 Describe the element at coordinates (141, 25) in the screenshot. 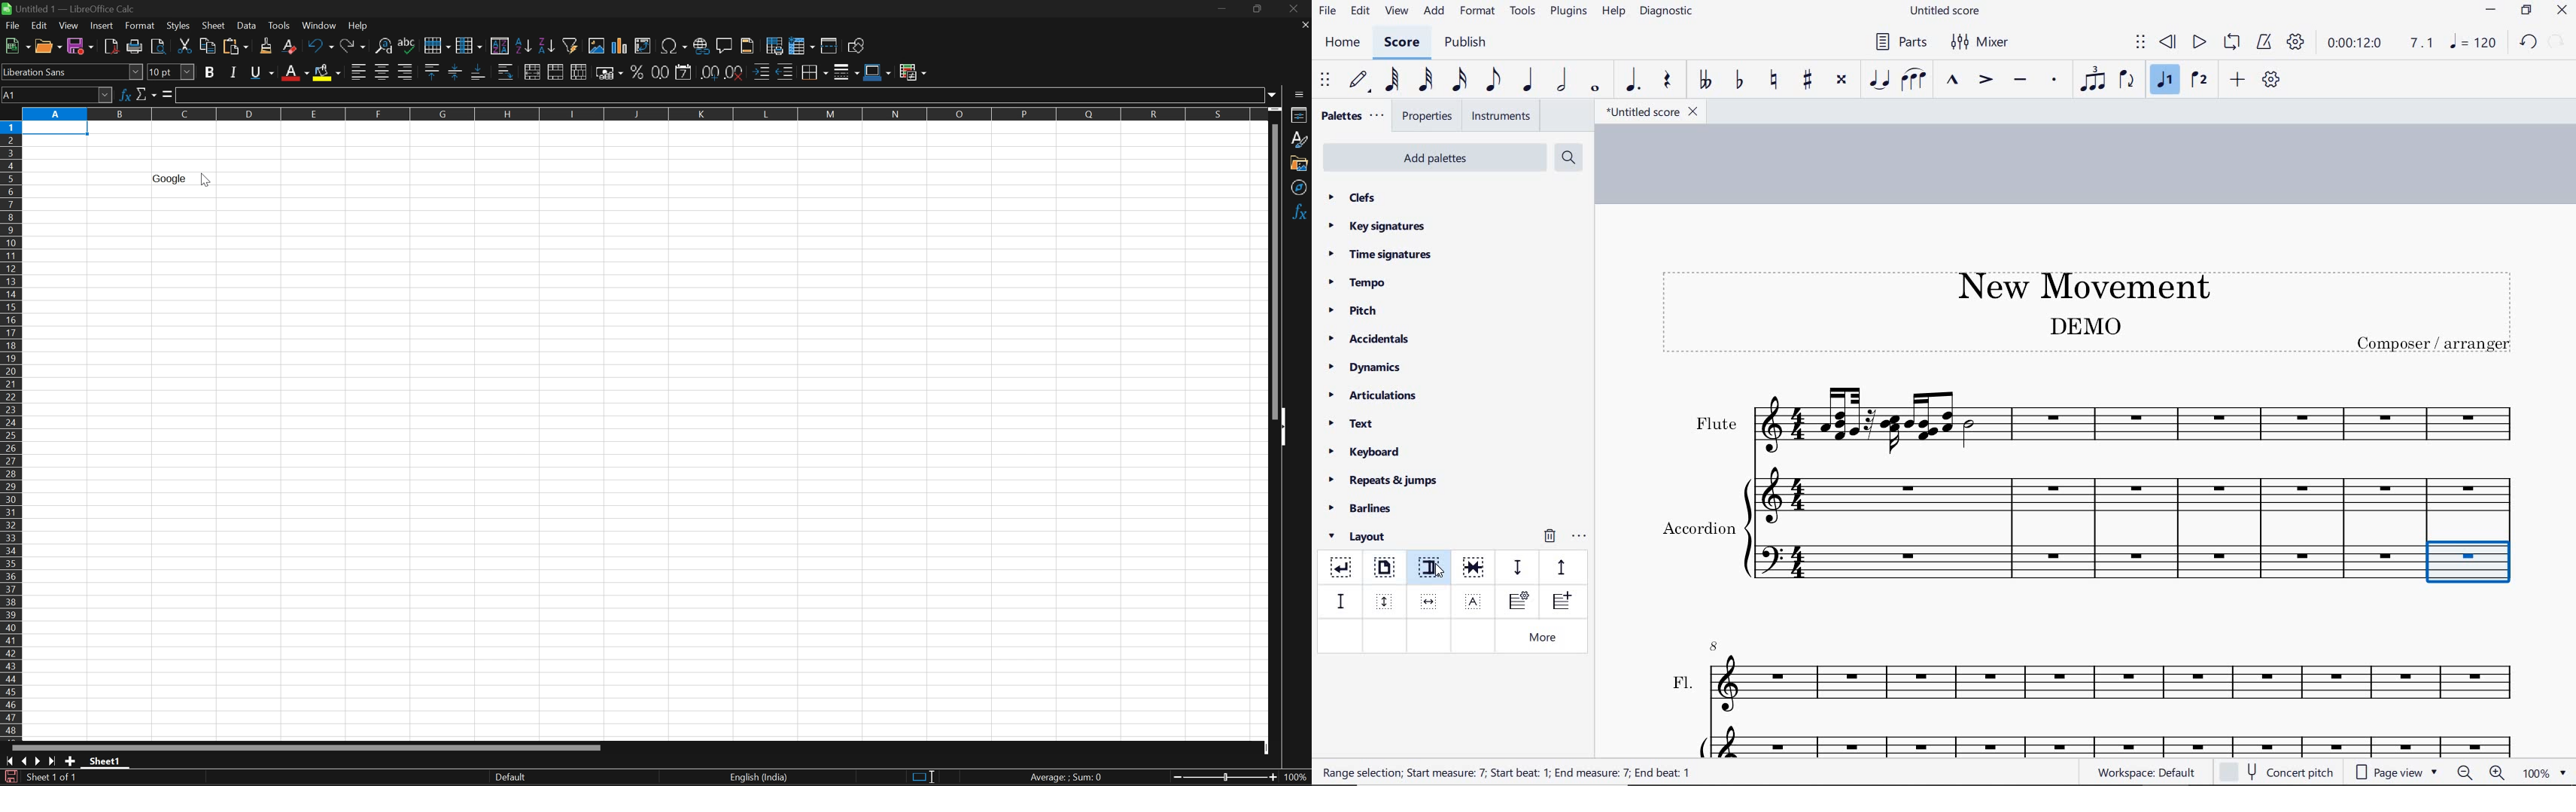

I see `Format` at that location.